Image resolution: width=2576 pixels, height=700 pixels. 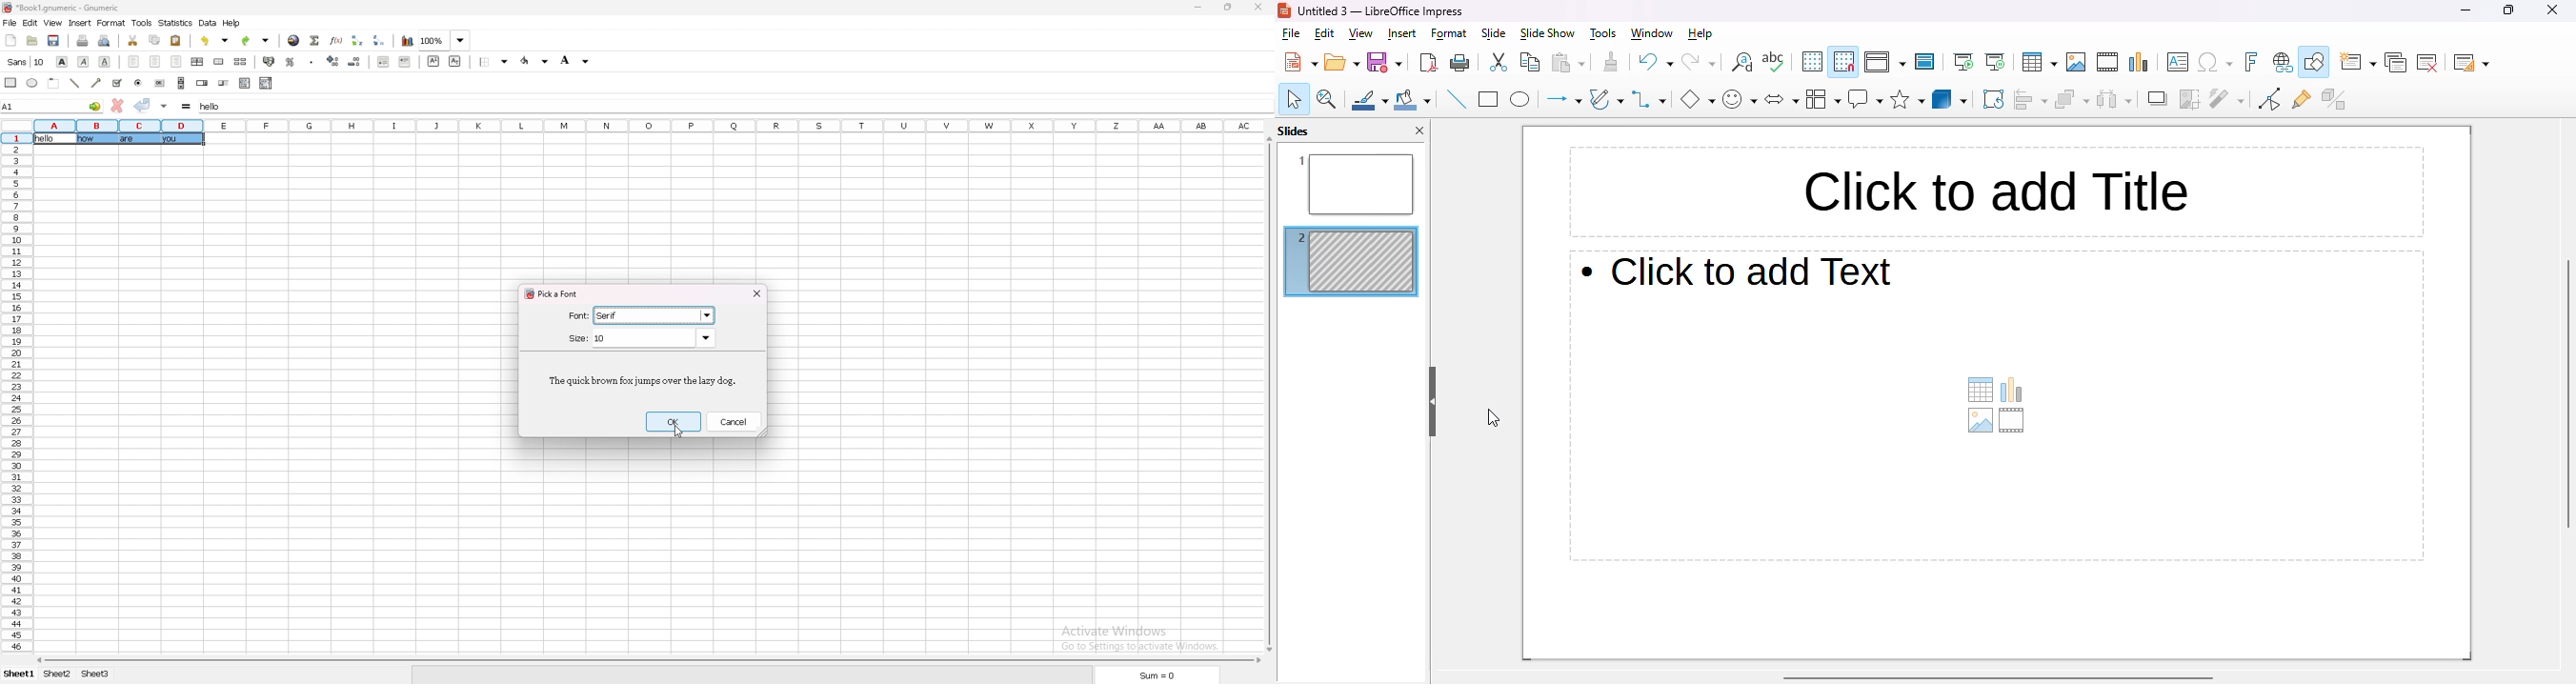 I want to click on insert line, so click(x=1457, y=99).